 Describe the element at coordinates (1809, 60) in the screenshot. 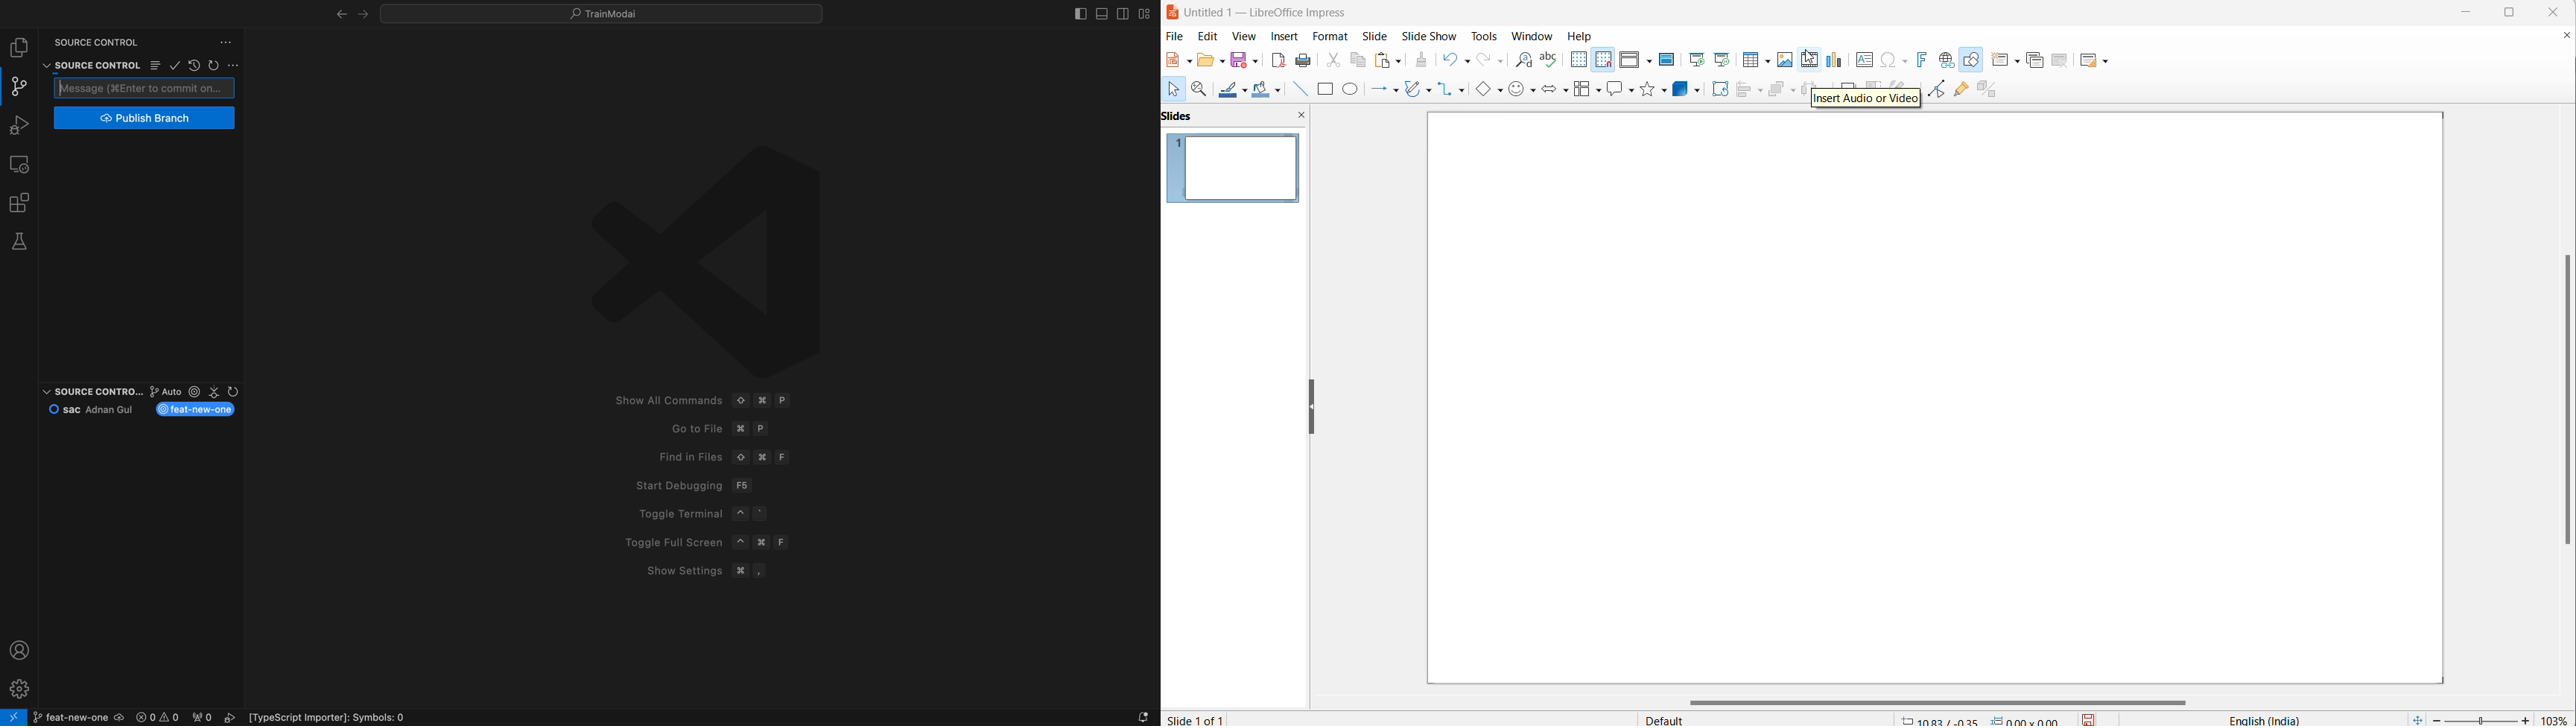

I see `insert audio or video` at that location.